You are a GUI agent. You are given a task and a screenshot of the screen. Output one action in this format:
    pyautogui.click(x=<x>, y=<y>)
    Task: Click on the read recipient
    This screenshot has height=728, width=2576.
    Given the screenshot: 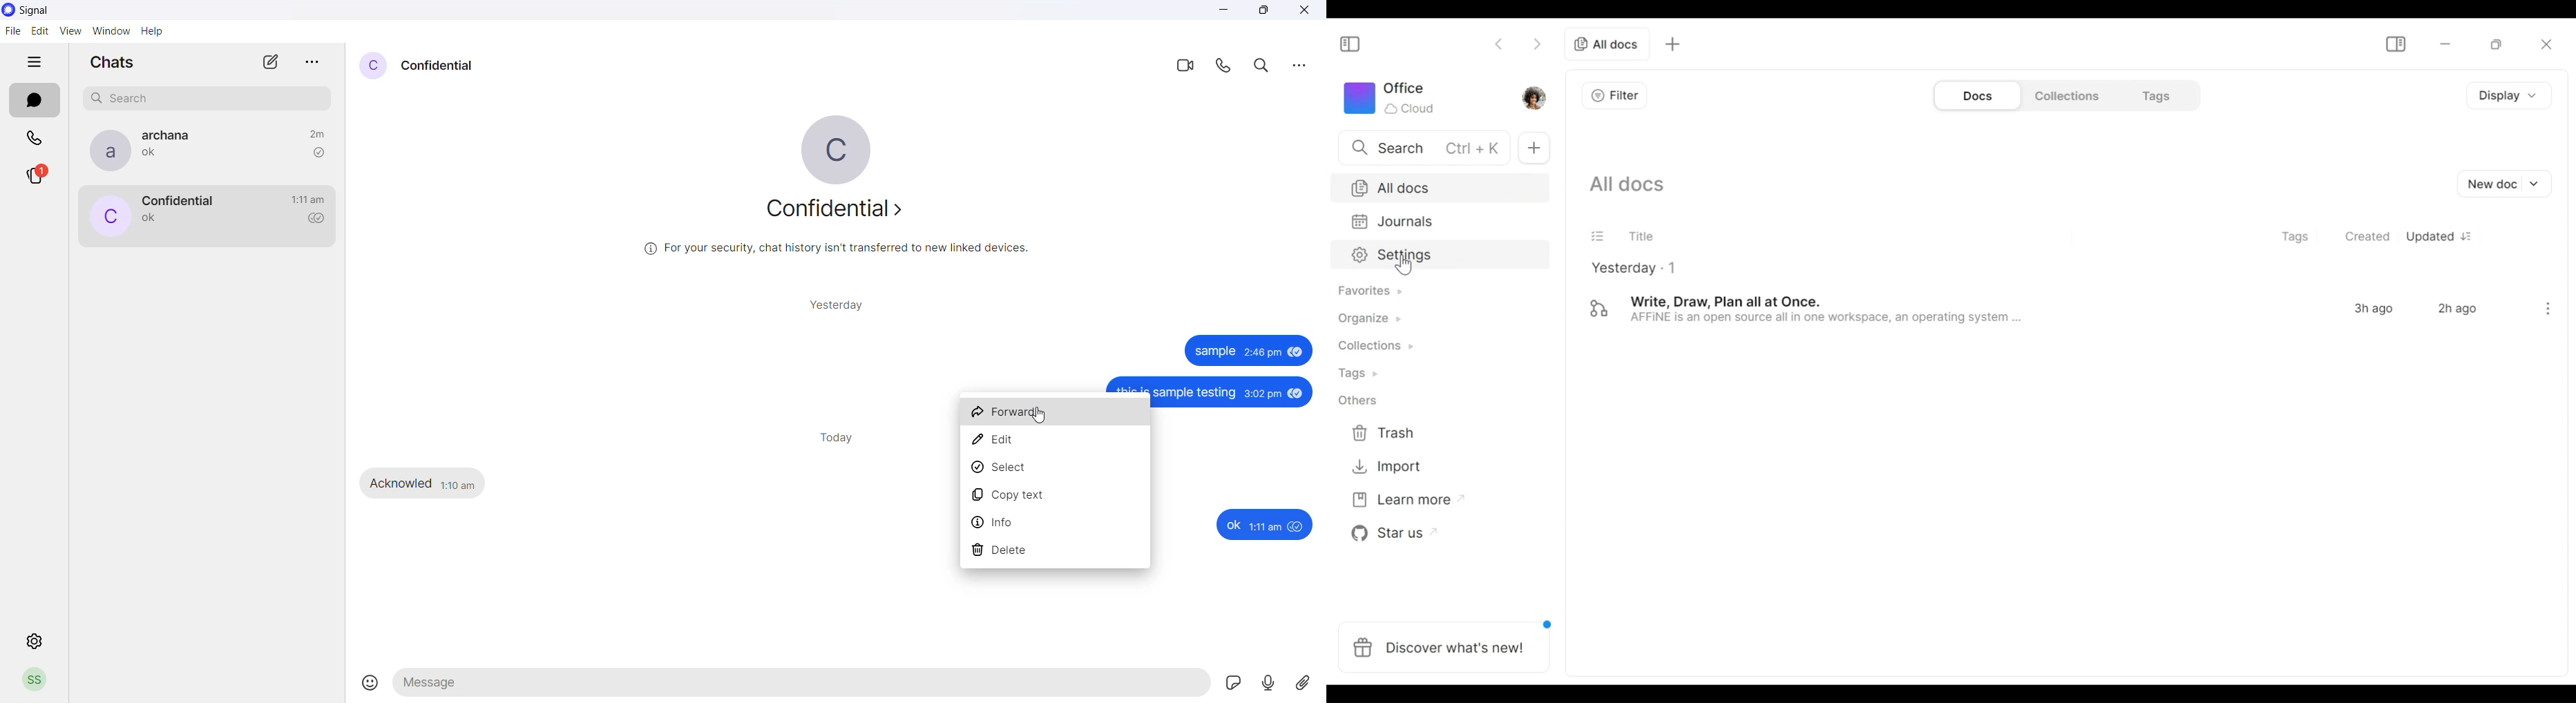 What is the action you would take?
    pyautogui.click(x=321, y=220)
    